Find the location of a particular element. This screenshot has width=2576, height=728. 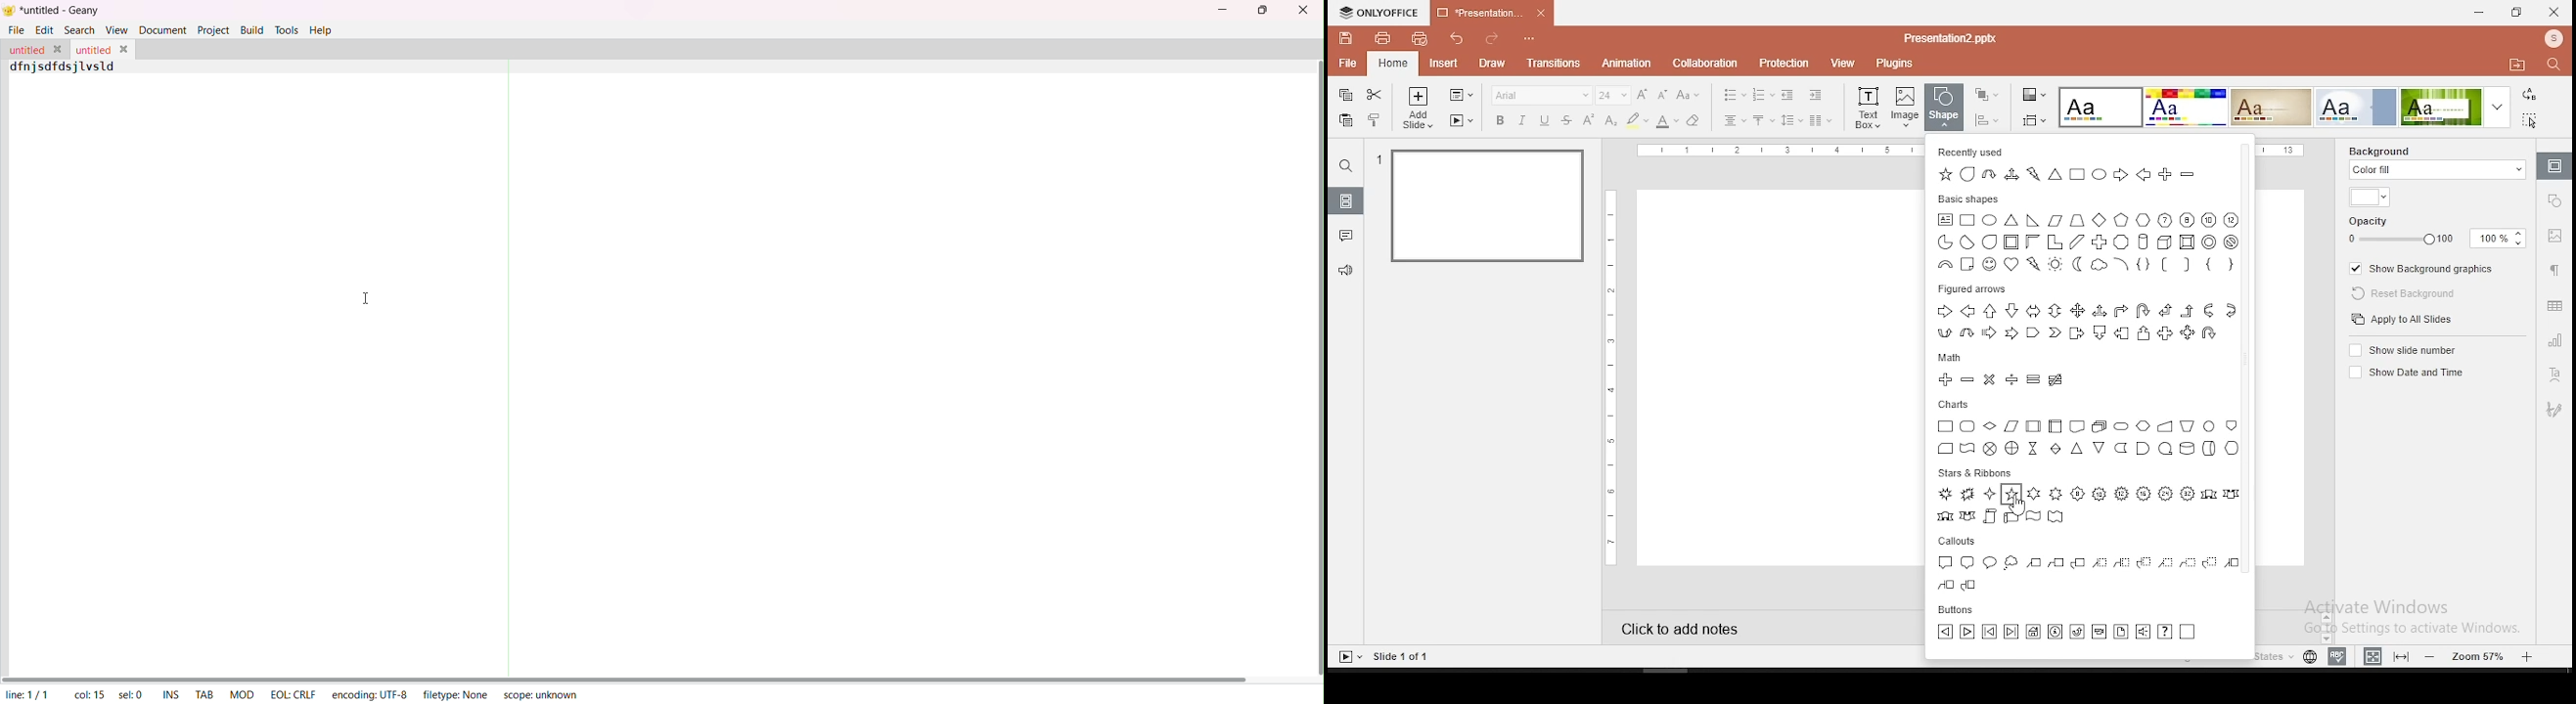

Cutouts is located at coordinates (1962, 540).